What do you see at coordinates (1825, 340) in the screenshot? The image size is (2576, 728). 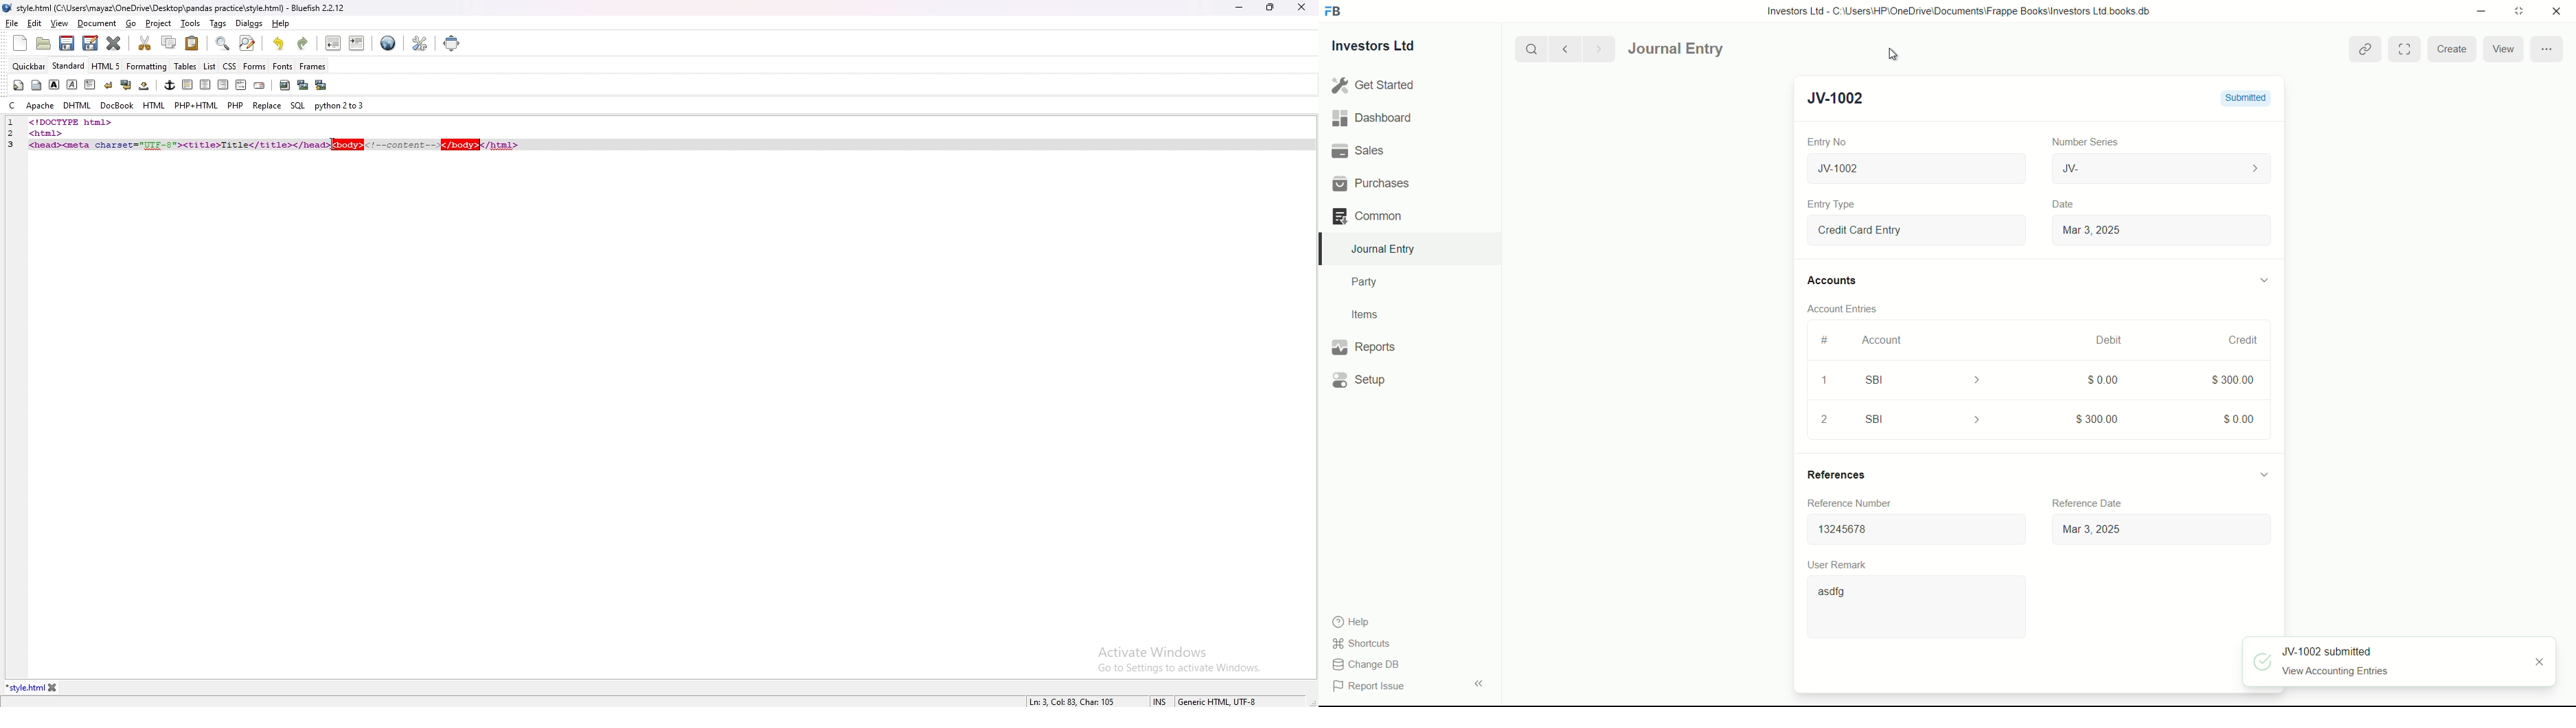 I see `#` at bounding box center [1825, 340].